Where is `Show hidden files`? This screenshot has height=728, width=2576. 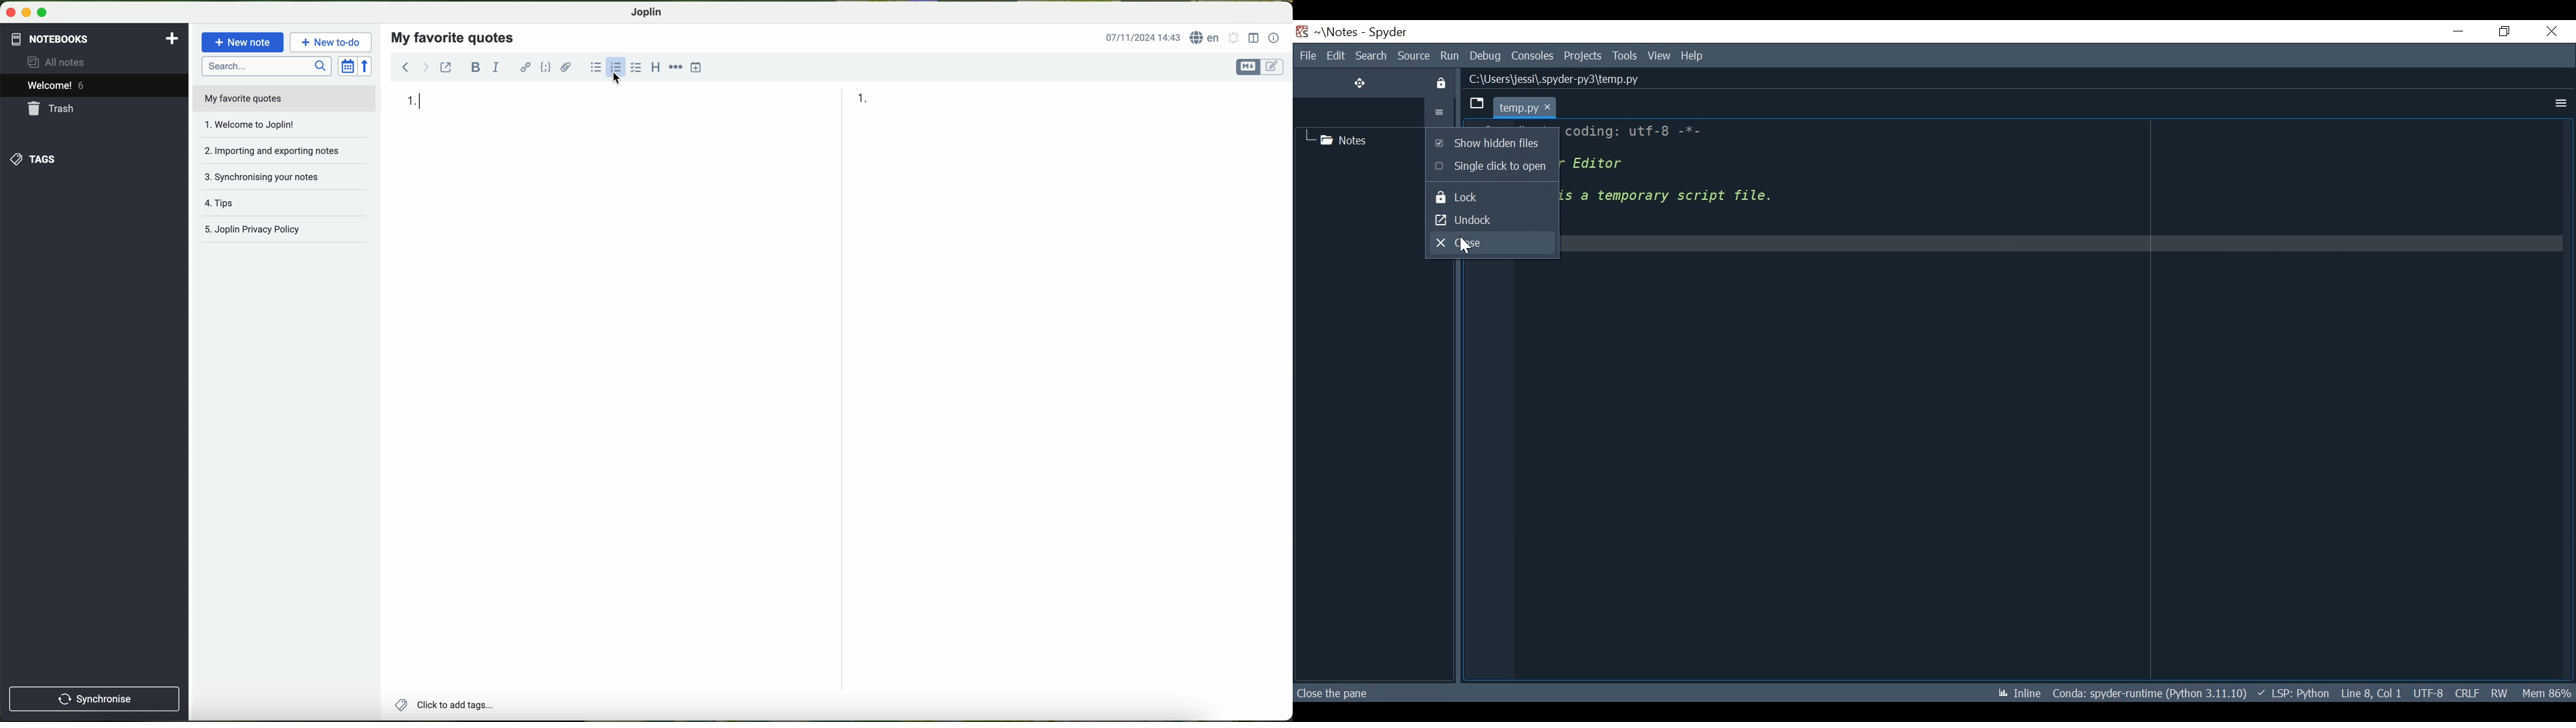
Show hidden files is located at coordinates (1490, 142).